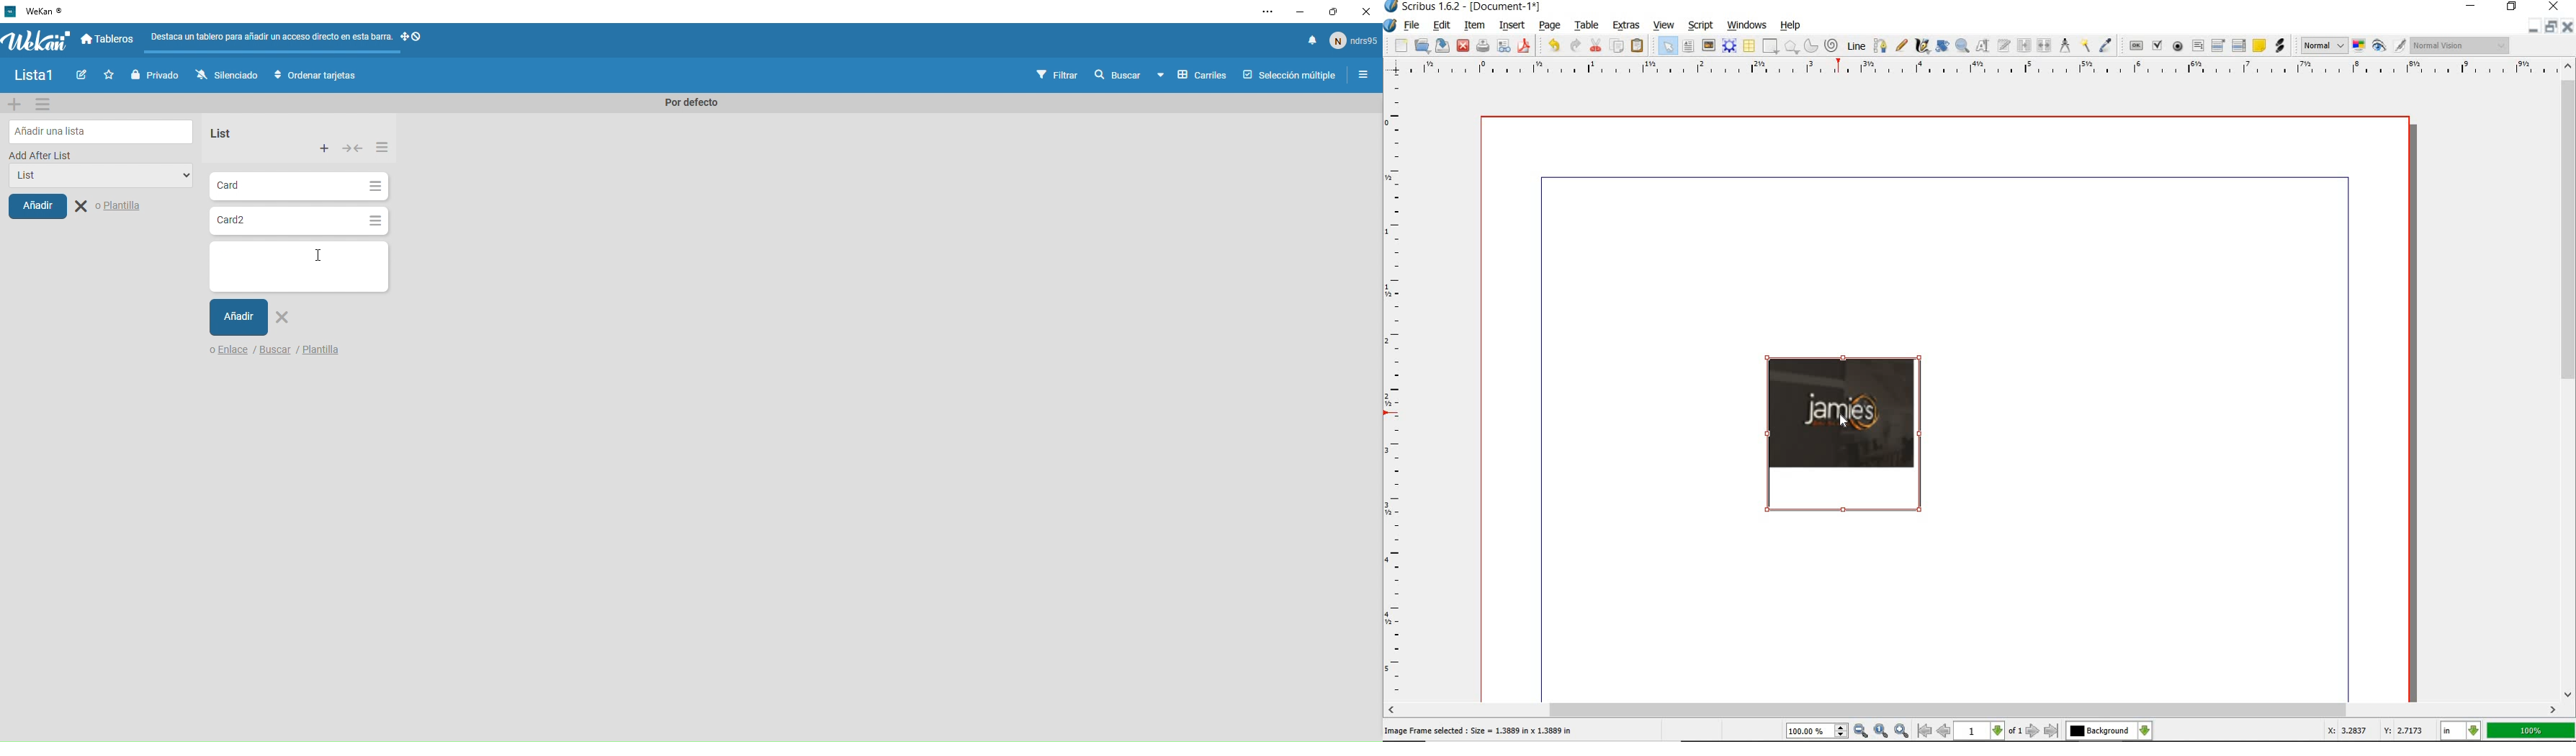  I want to click on link annotation, so click(2280, 45).